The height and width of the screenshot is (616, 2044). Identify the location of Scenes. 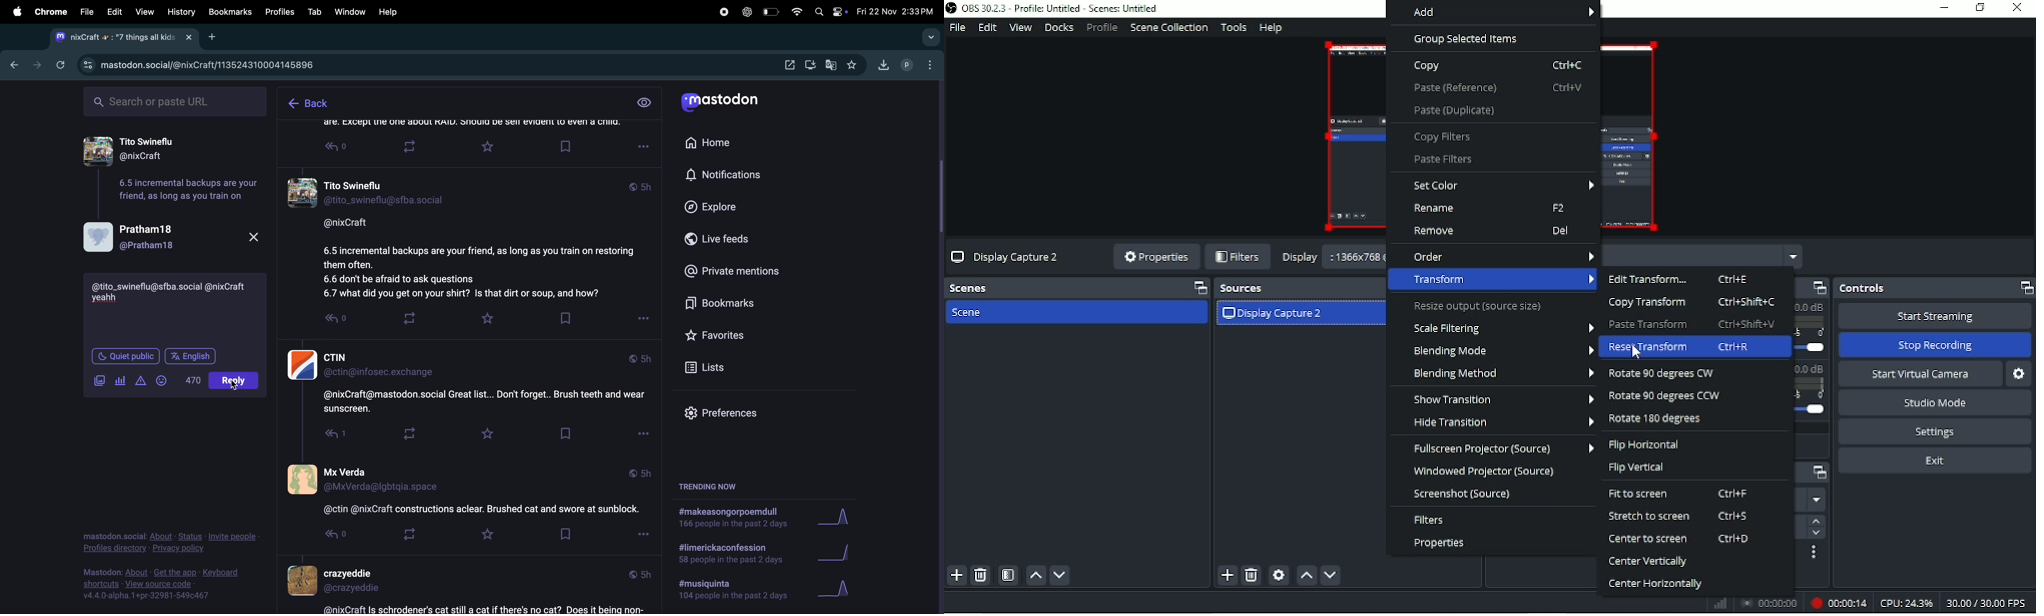
(1077, 288).